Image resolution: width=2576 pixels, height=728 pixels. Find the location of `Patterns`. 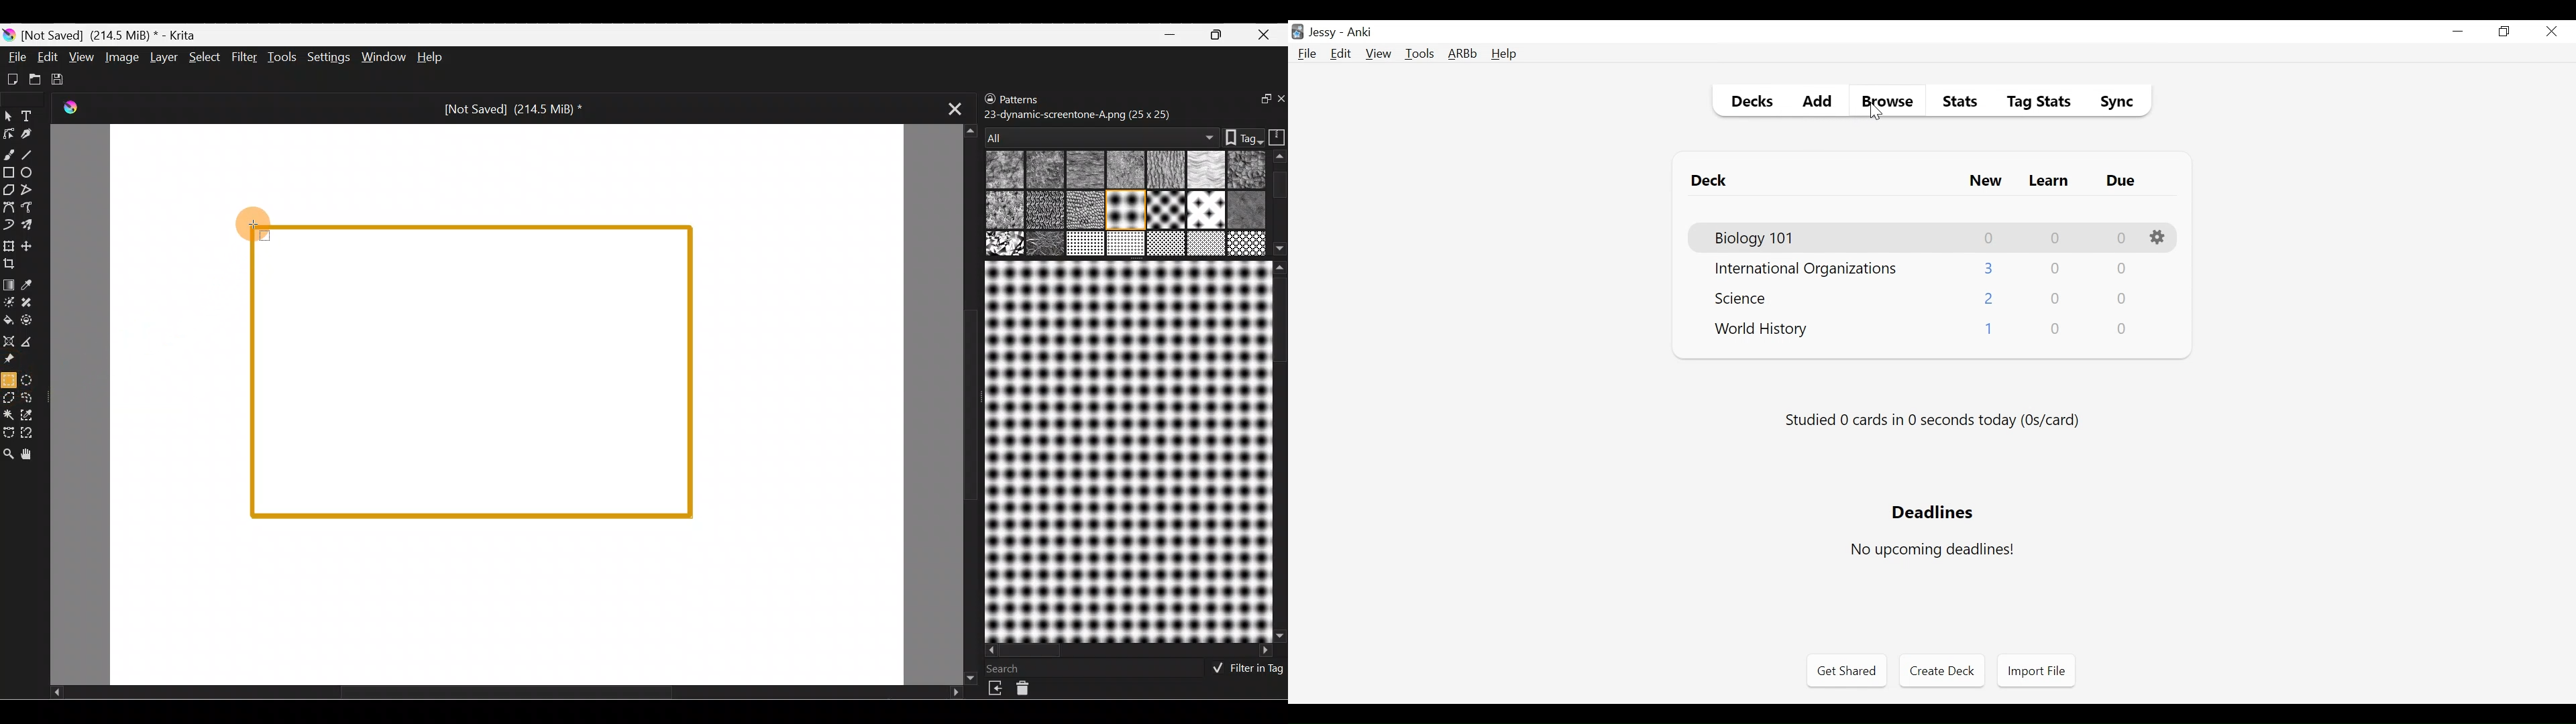

Patterns is located at coordinates (1030, 97).